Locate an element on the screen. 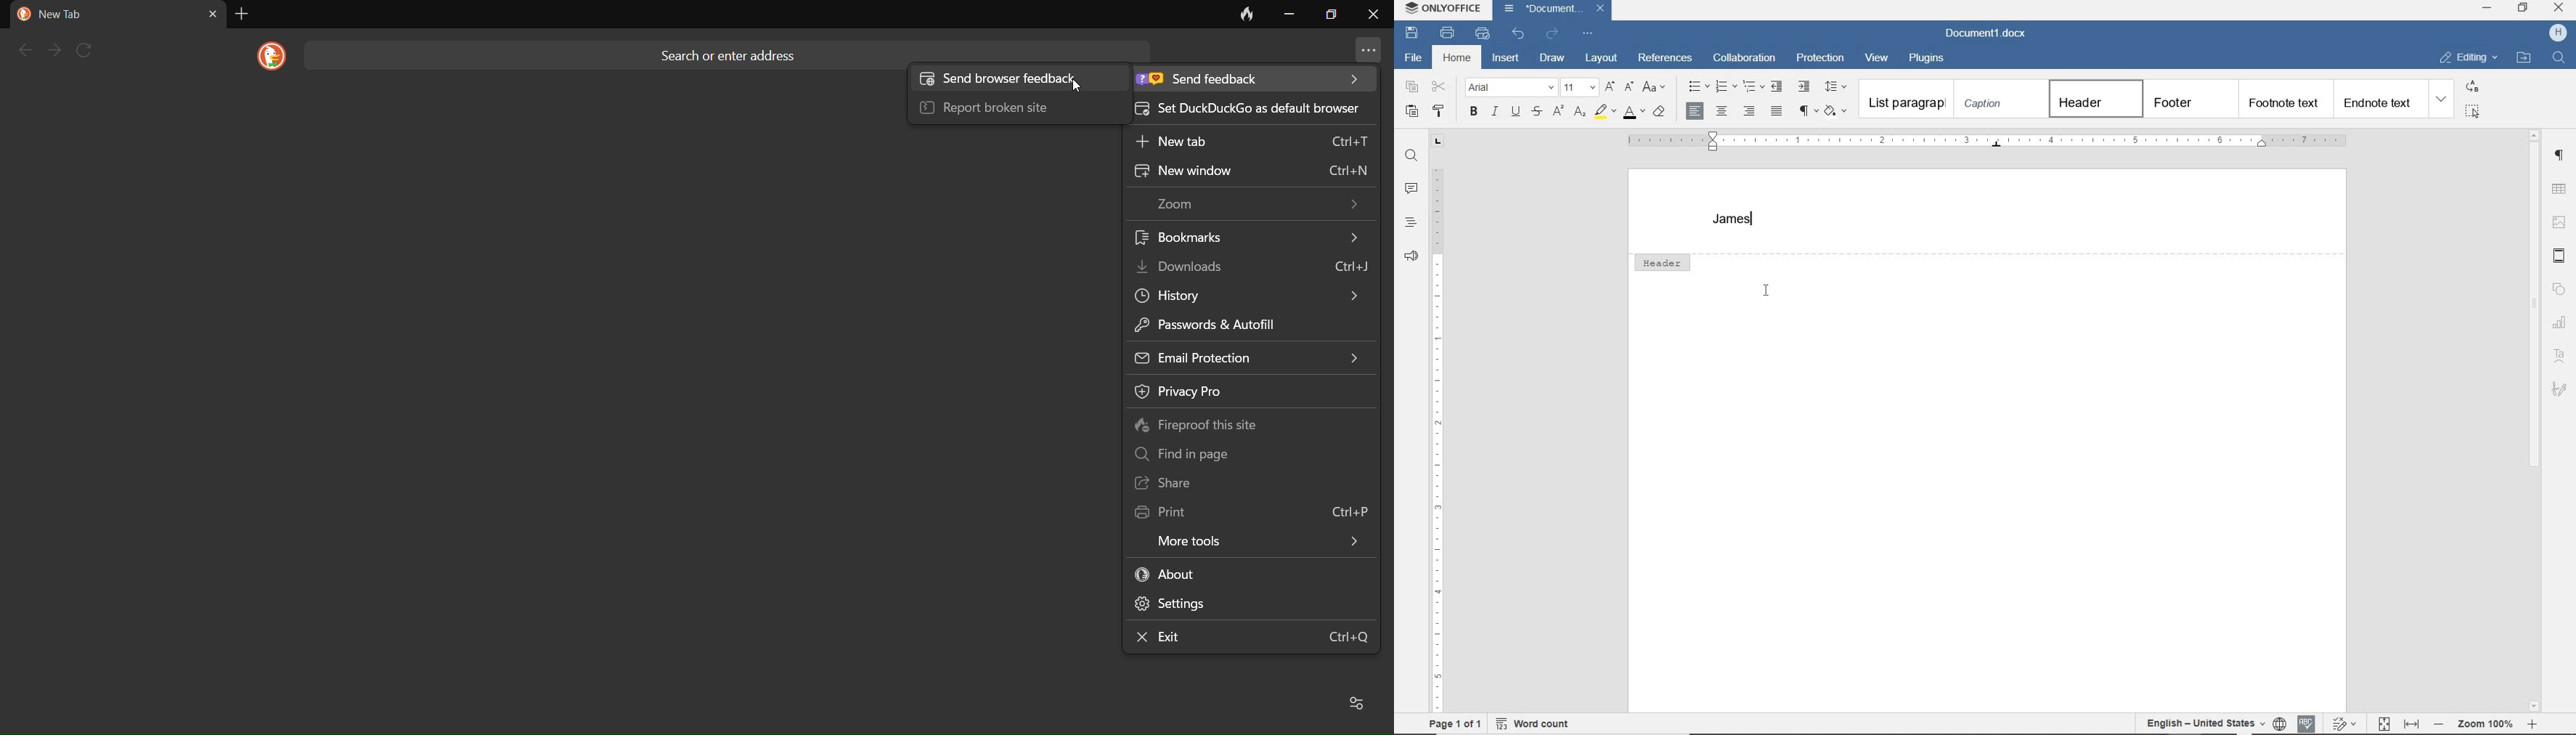 This screenshot has width=2576, height=756. align right is located at coordinates (1751, 111).